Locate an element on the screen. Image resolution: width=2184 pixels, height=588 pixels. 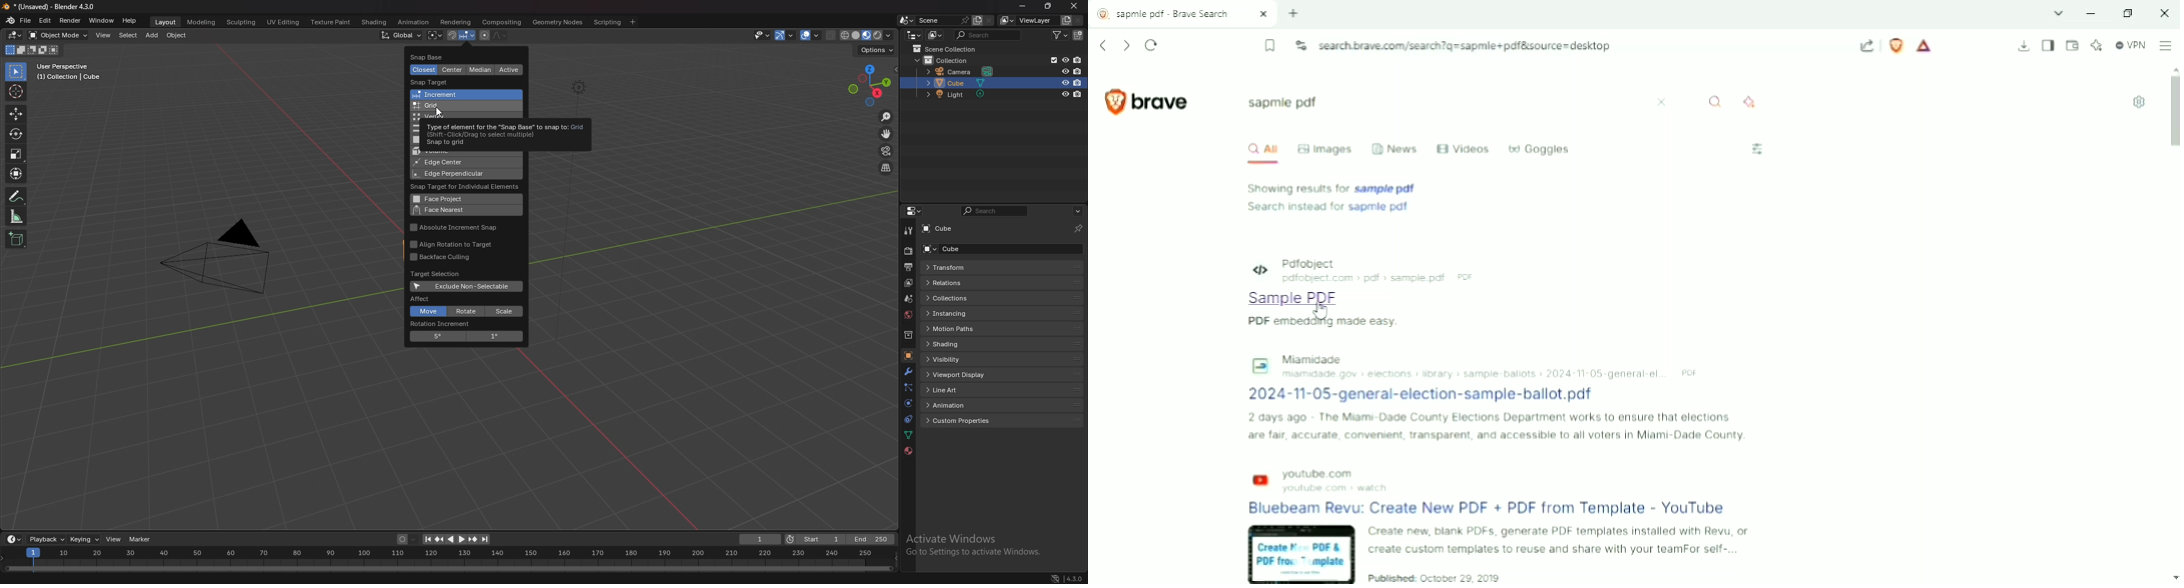
disable in renders is located at coordinates (1077, 60).